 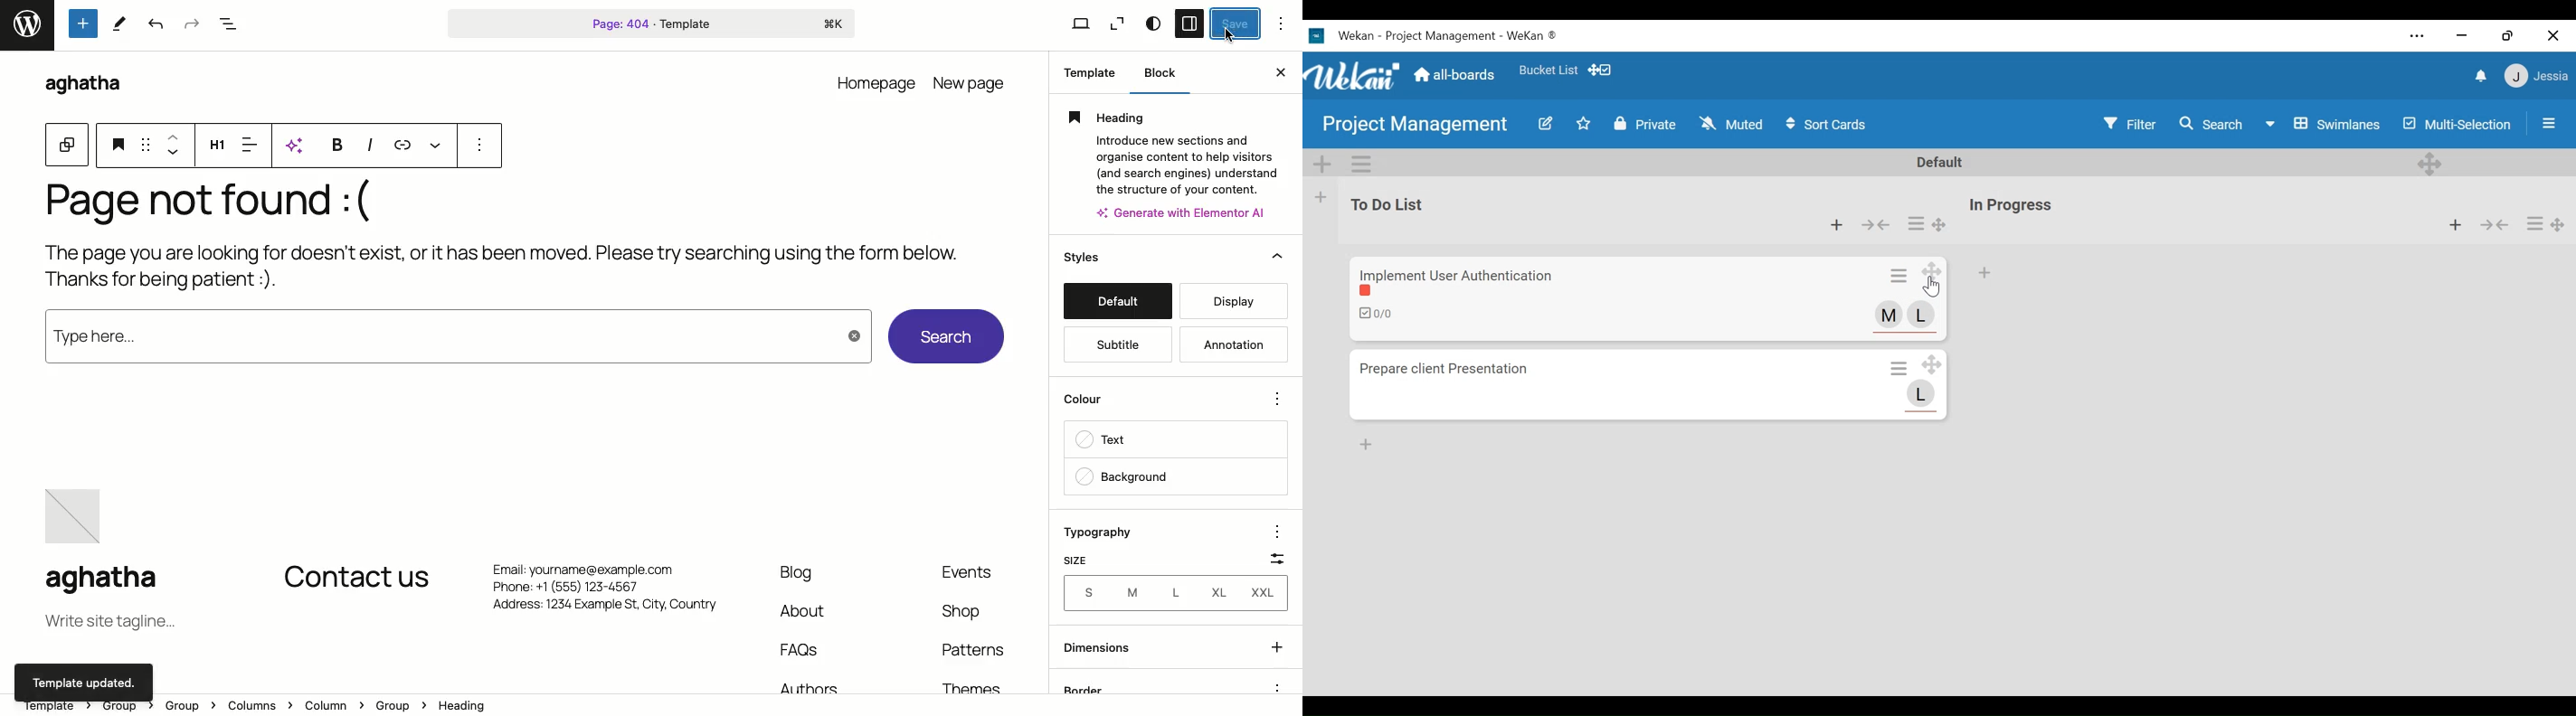 What do you see at coordinates (1878, 225) in the screenshot?
I see `Collapse` at bounding box center [1878, 225].